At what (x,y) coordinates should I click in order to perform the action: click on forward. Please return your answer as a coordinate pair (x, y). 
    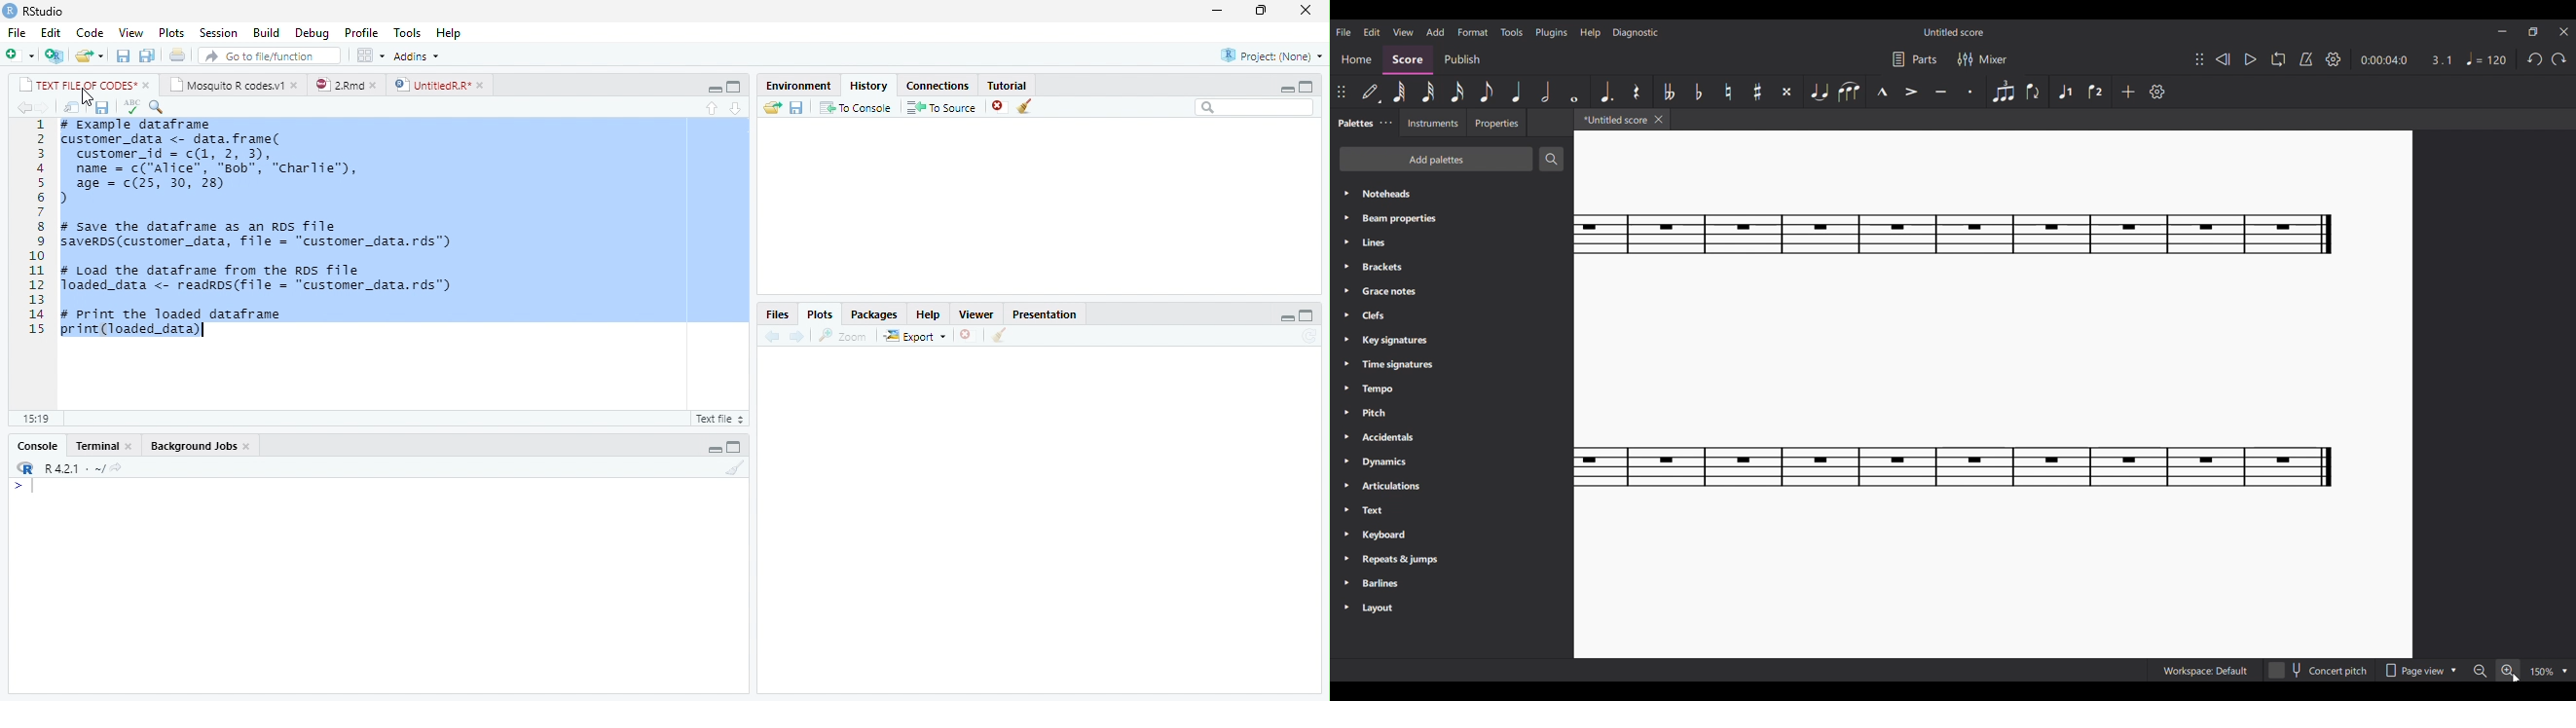
    Looking at the image, I should click on (795, 336).